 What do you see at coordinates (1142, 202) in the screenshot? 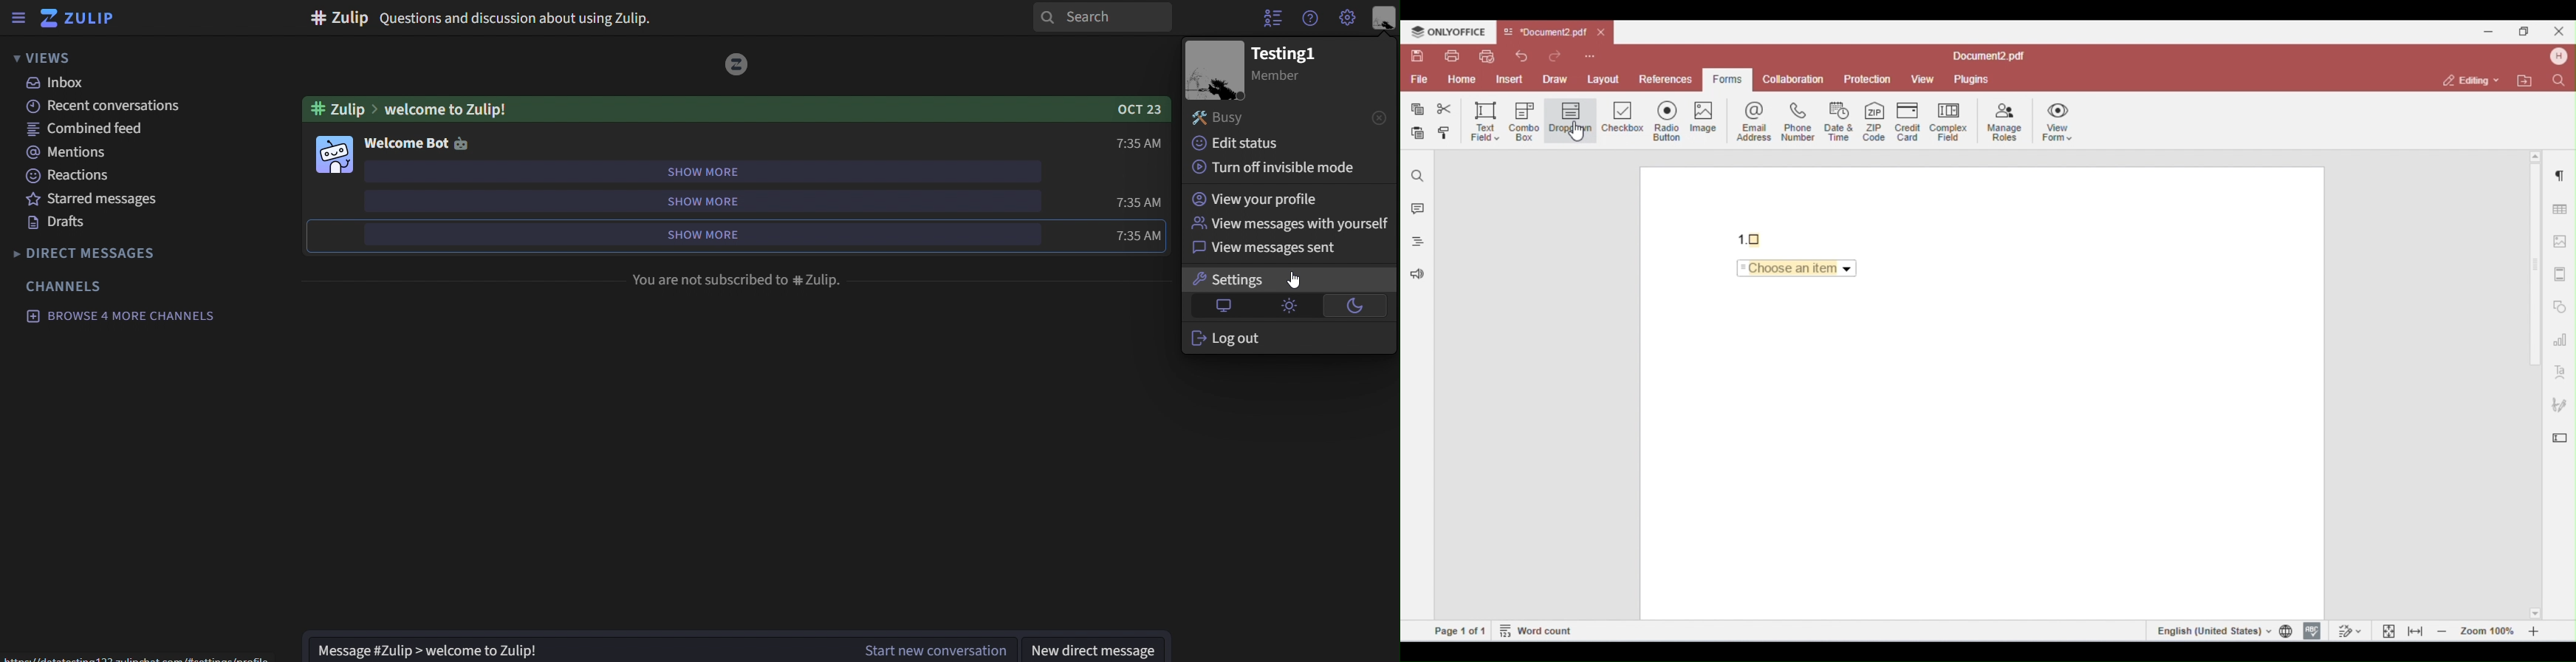
I see `7:35am` at bounding box center [1142, 202].